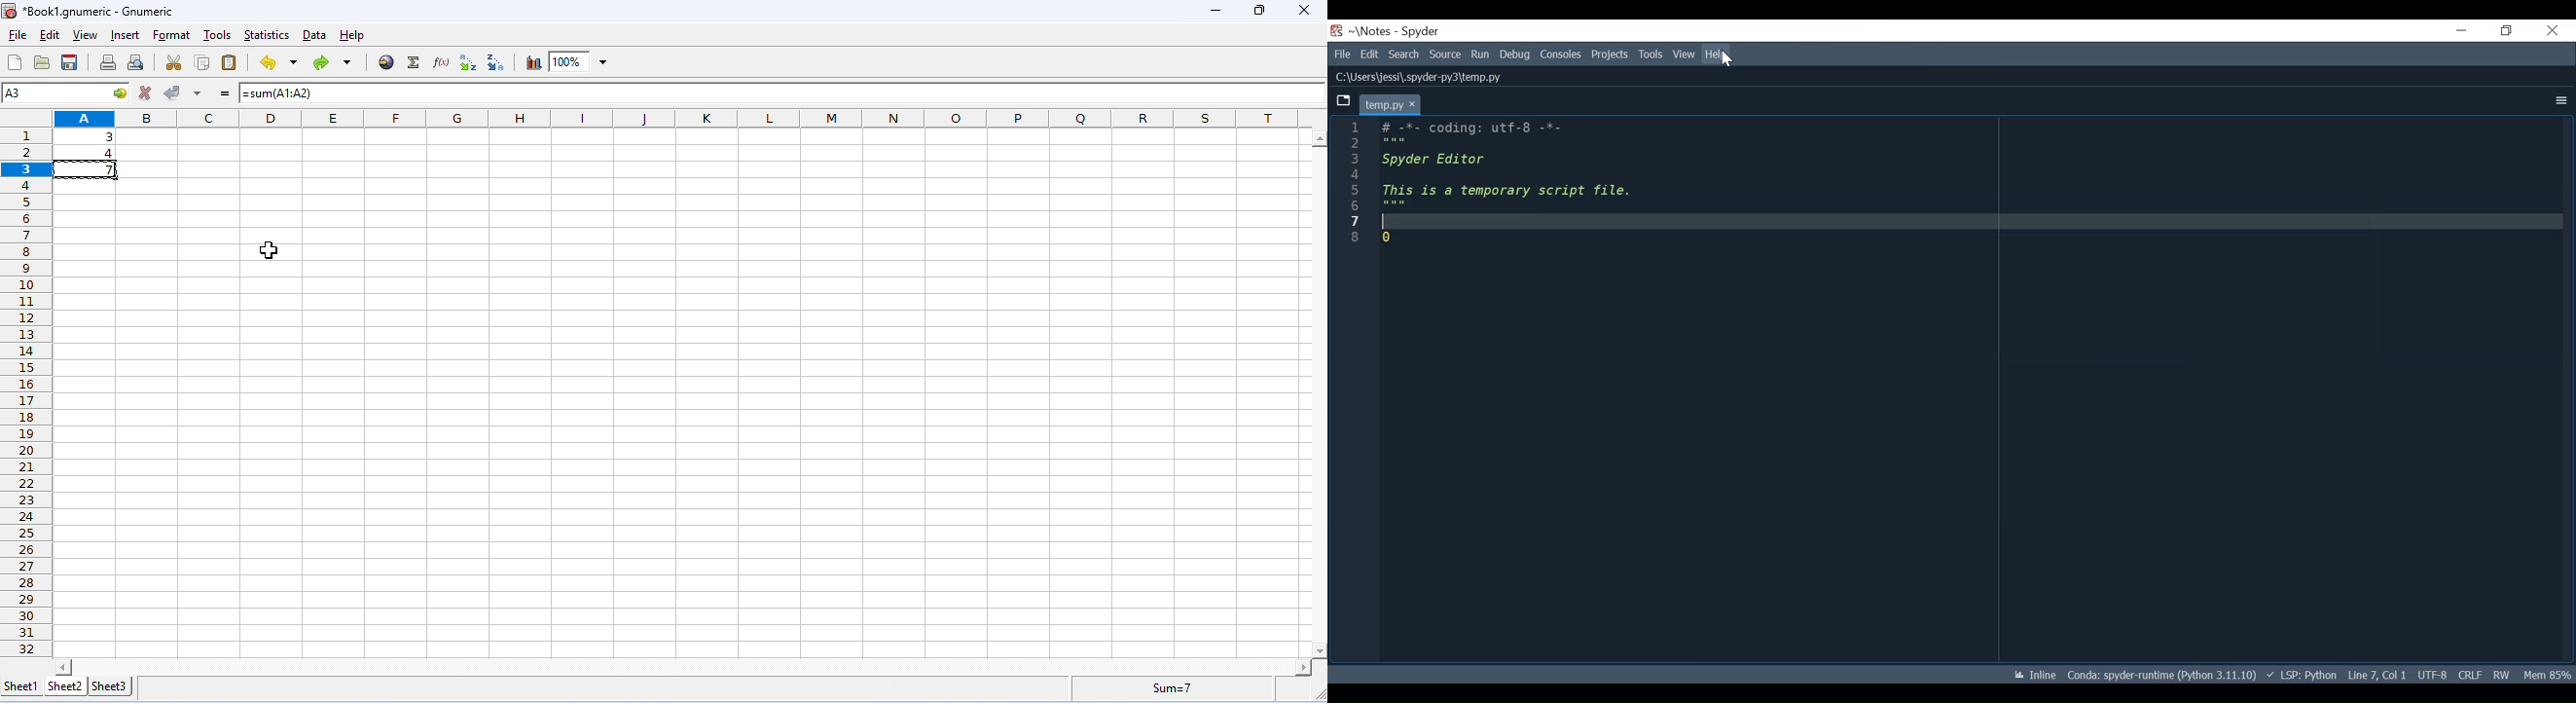 This screenshot has width=2576, height=728. I want to click on cut, so click(171, 63).